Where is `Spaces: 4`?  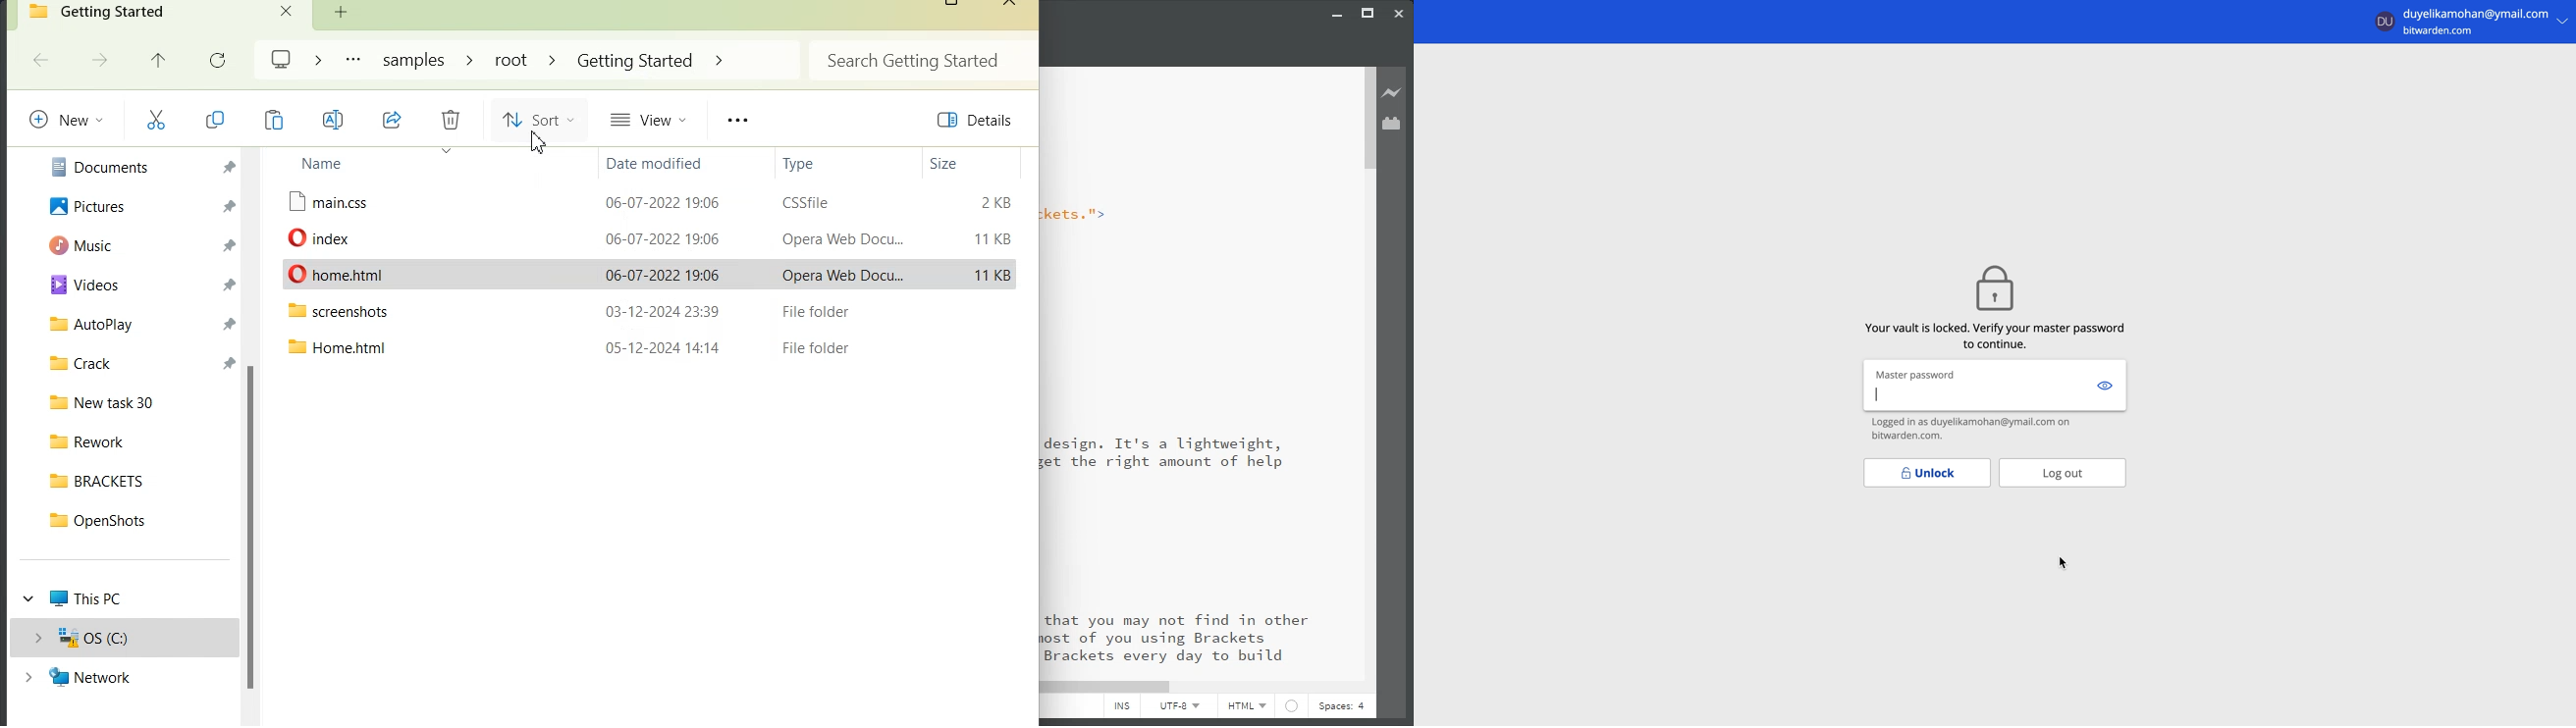
Spaces: 4 is located at coordinates (1344, 708).